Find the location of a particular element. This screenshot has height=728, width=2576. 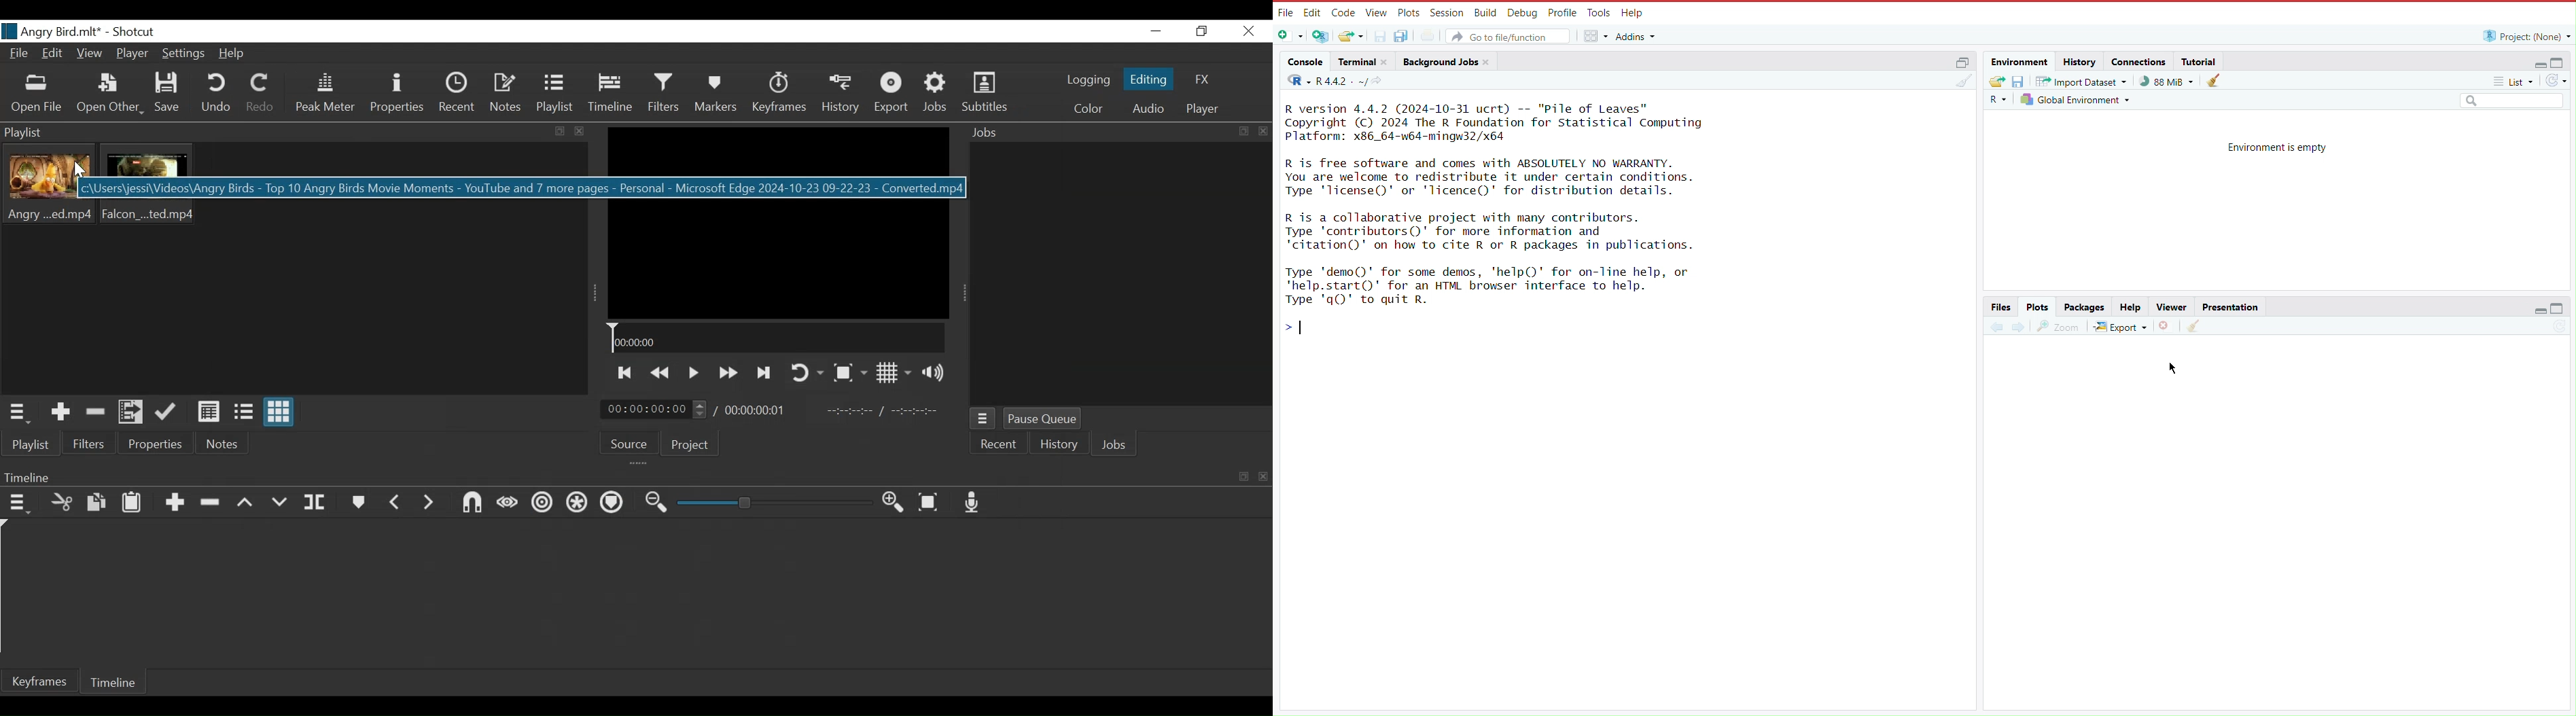

Packages is located at coordinates (2085, 307).